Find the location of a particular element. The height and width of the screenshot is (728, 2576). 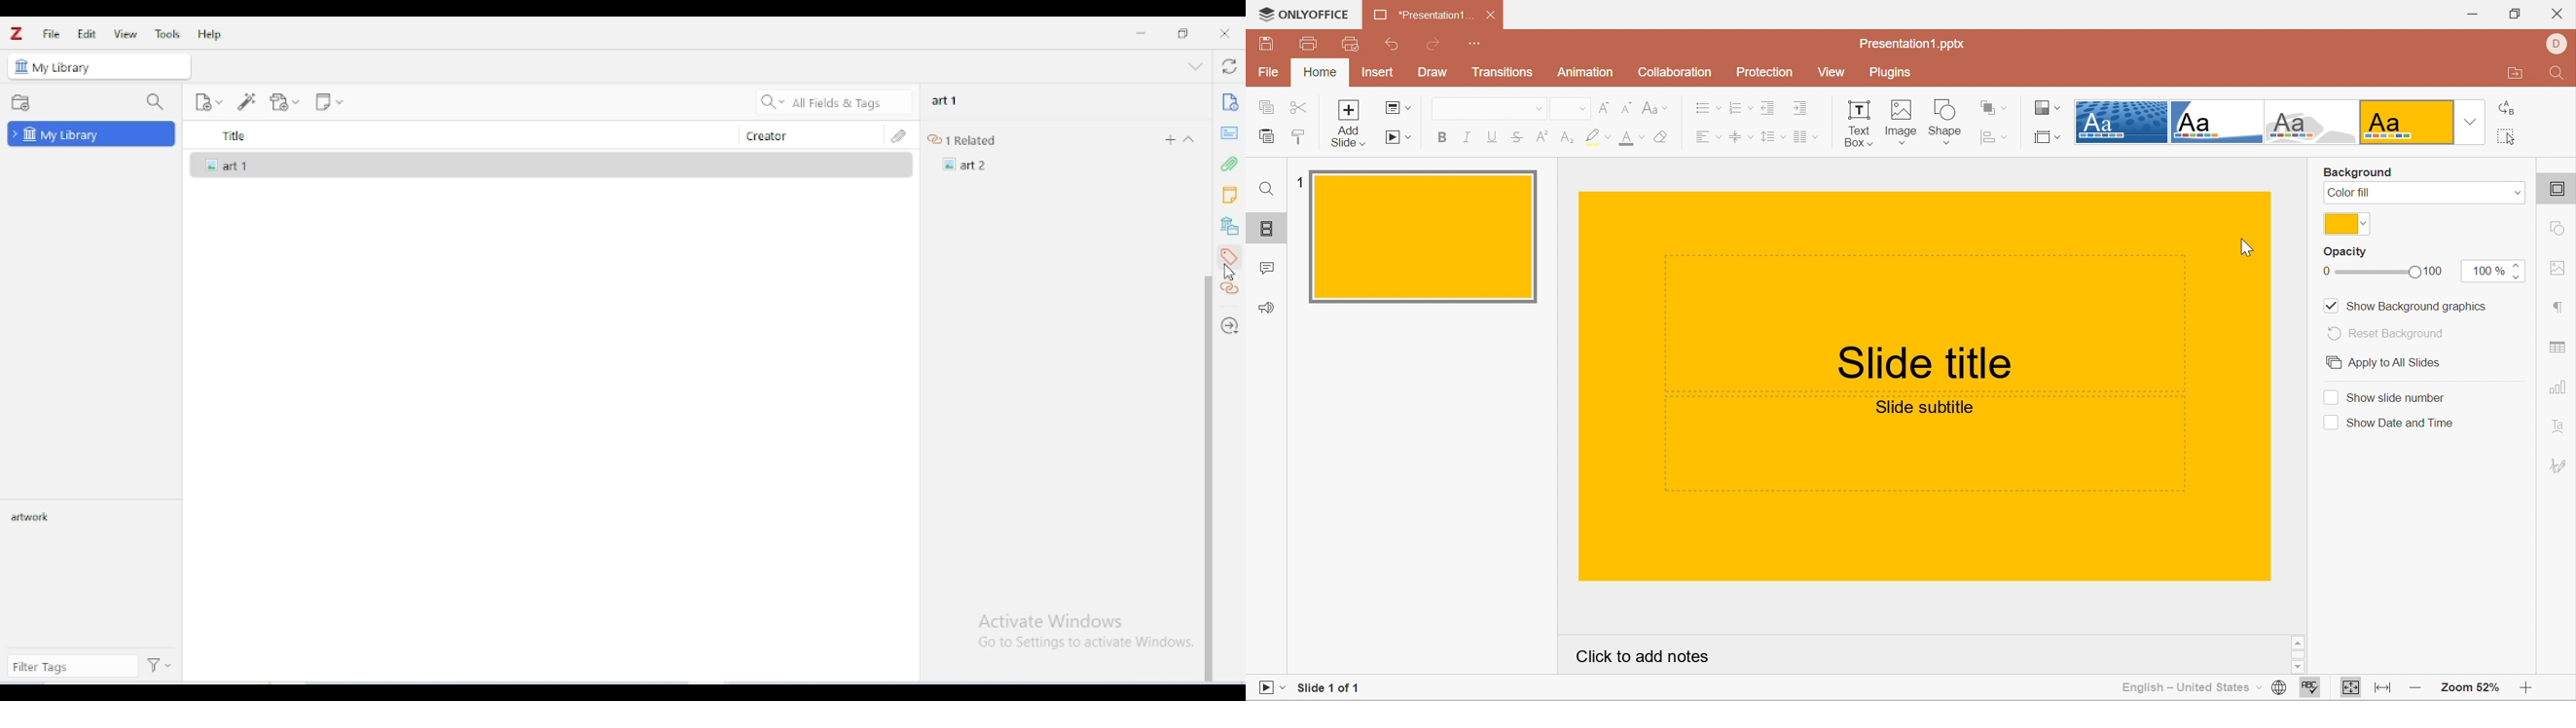

my library is located at coordinates (91, 133).